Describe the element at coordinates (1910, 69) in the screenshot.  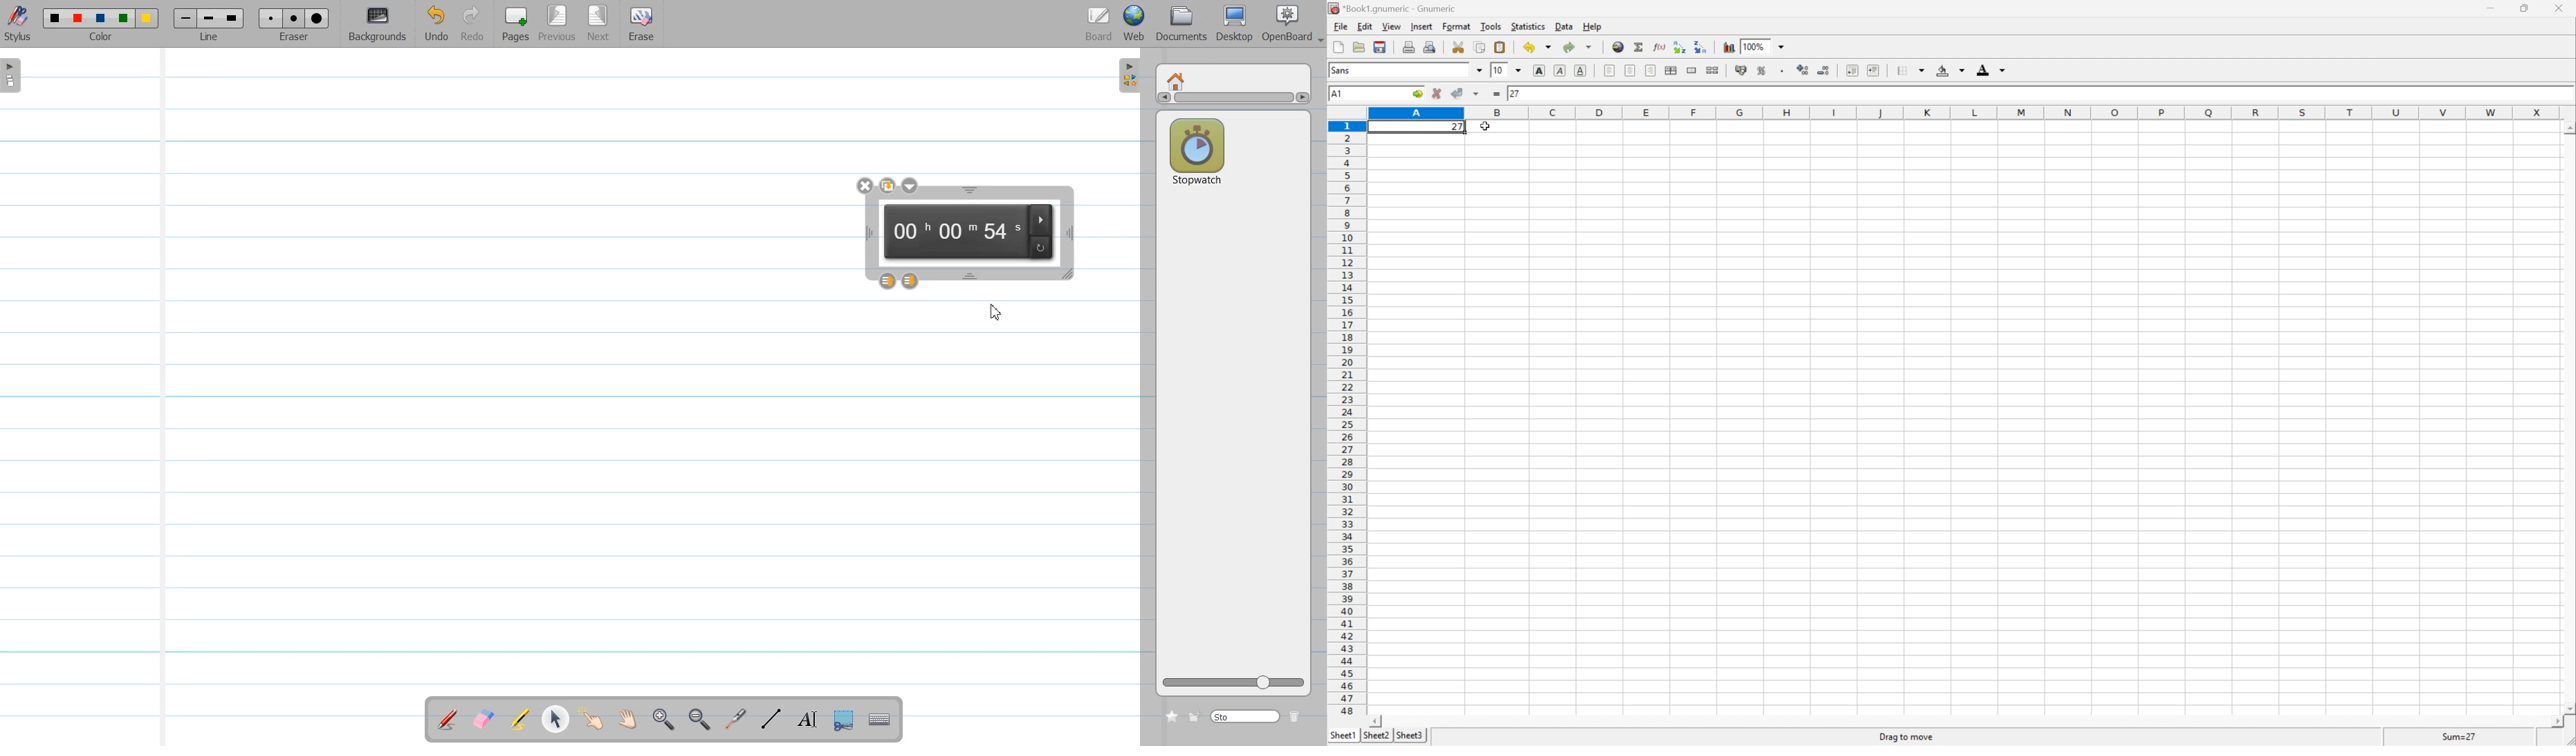
I see `Borders` at that location.